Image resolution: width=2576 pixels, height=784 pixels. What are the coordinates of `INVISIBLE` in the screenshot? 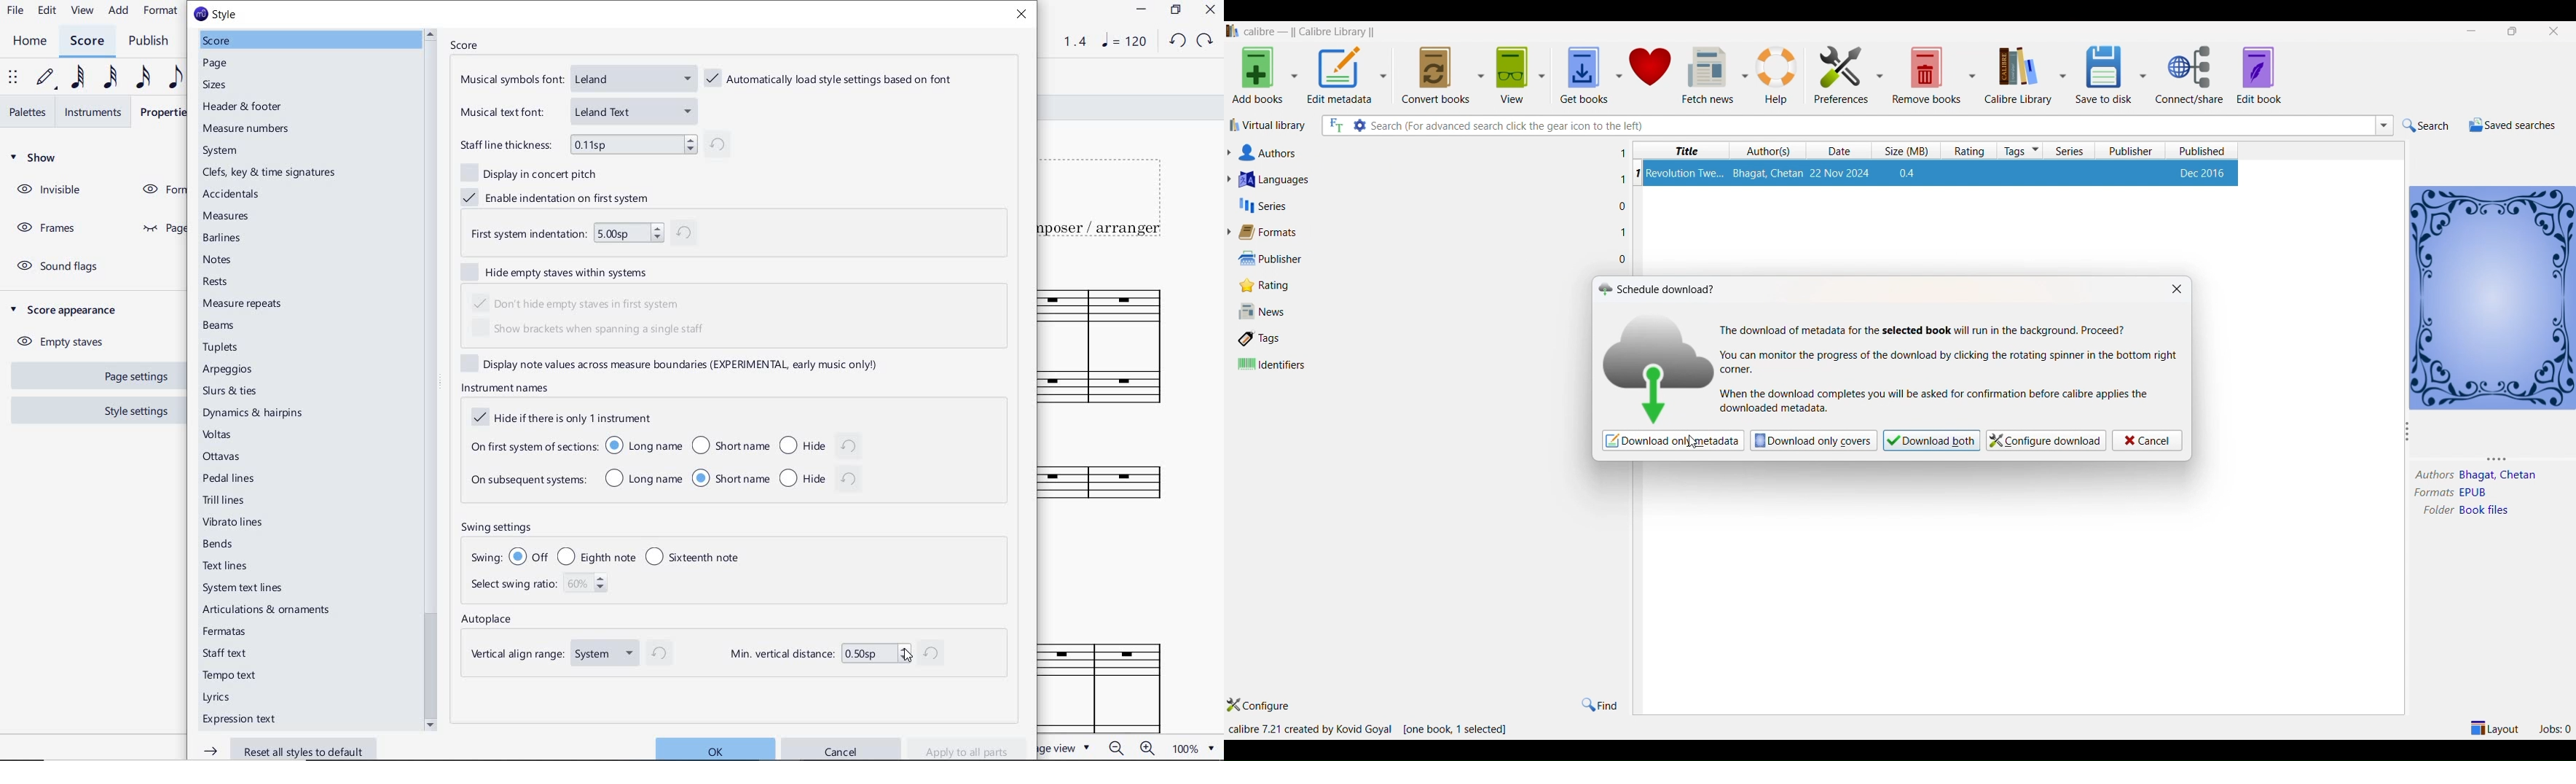 It's located at (51, 190).